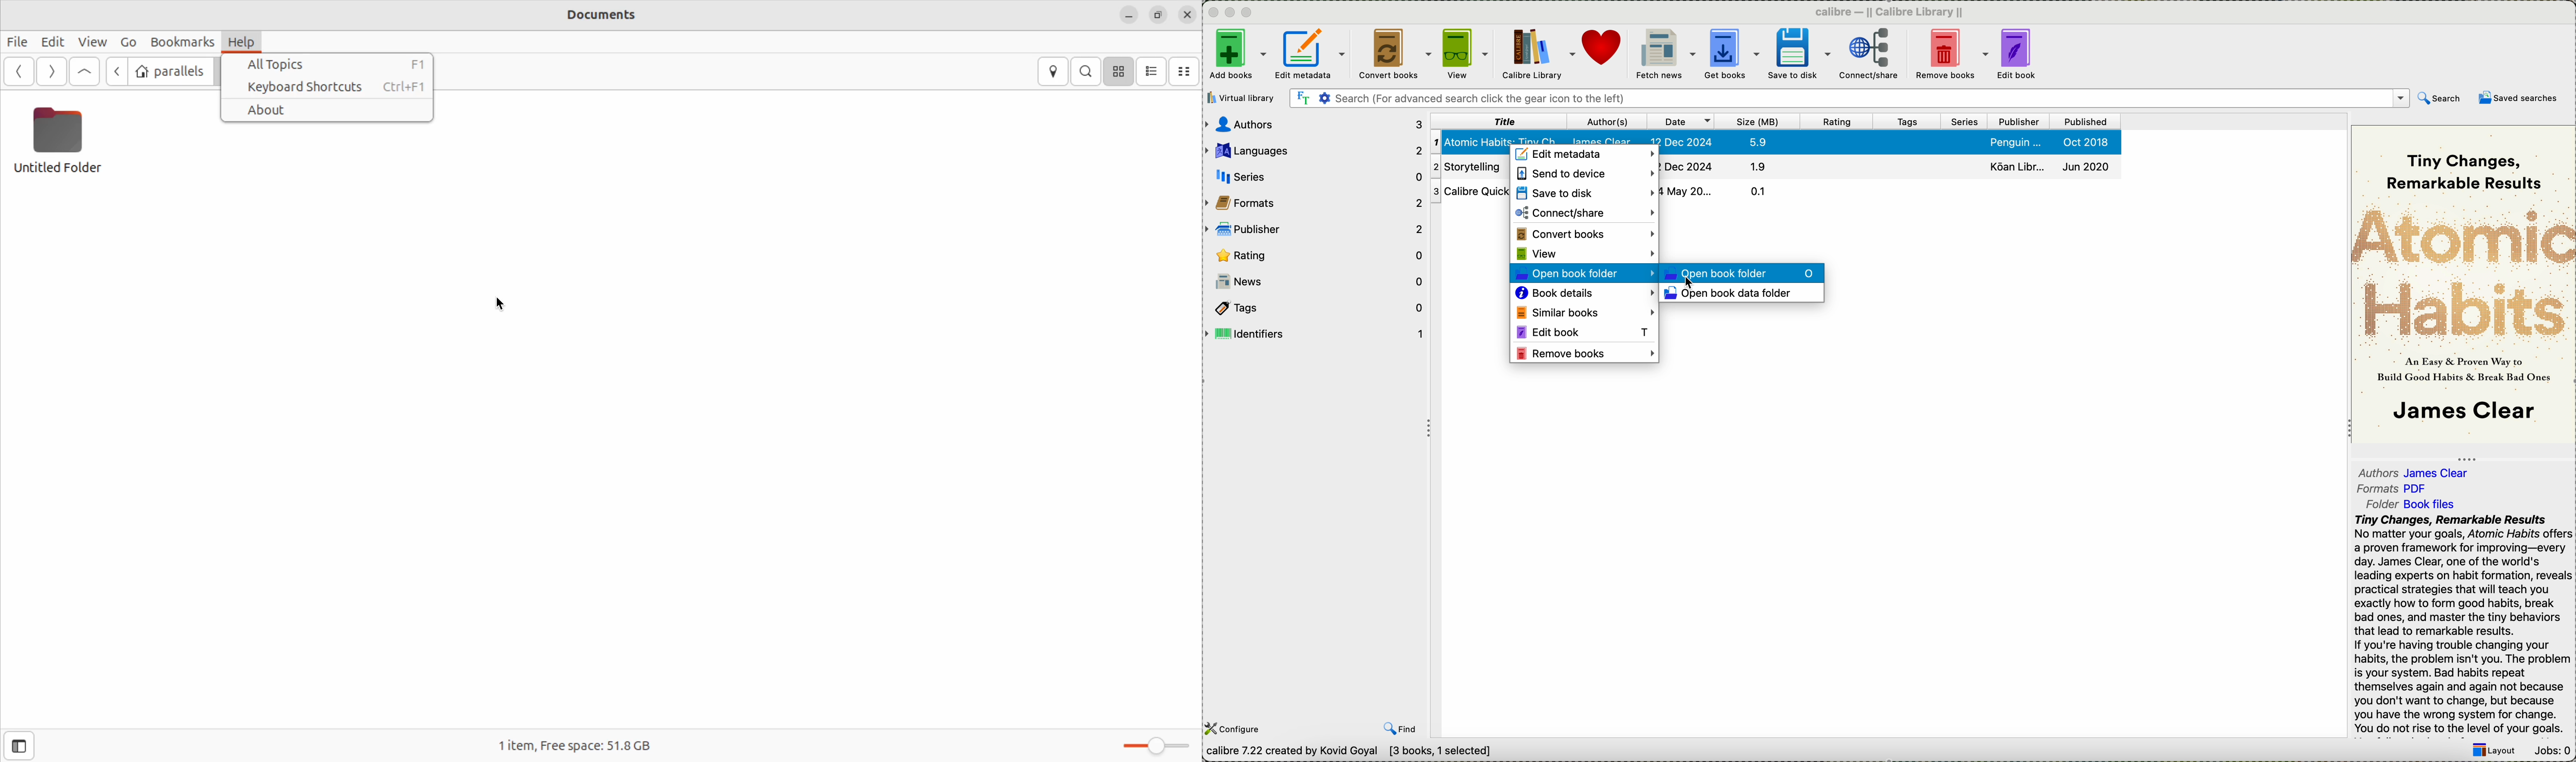 Image resolution: width=2576 pixels, height=784 pixels. Describe the element at coordinates (1159, 14) in the screenshot. I see `resize` at that location.